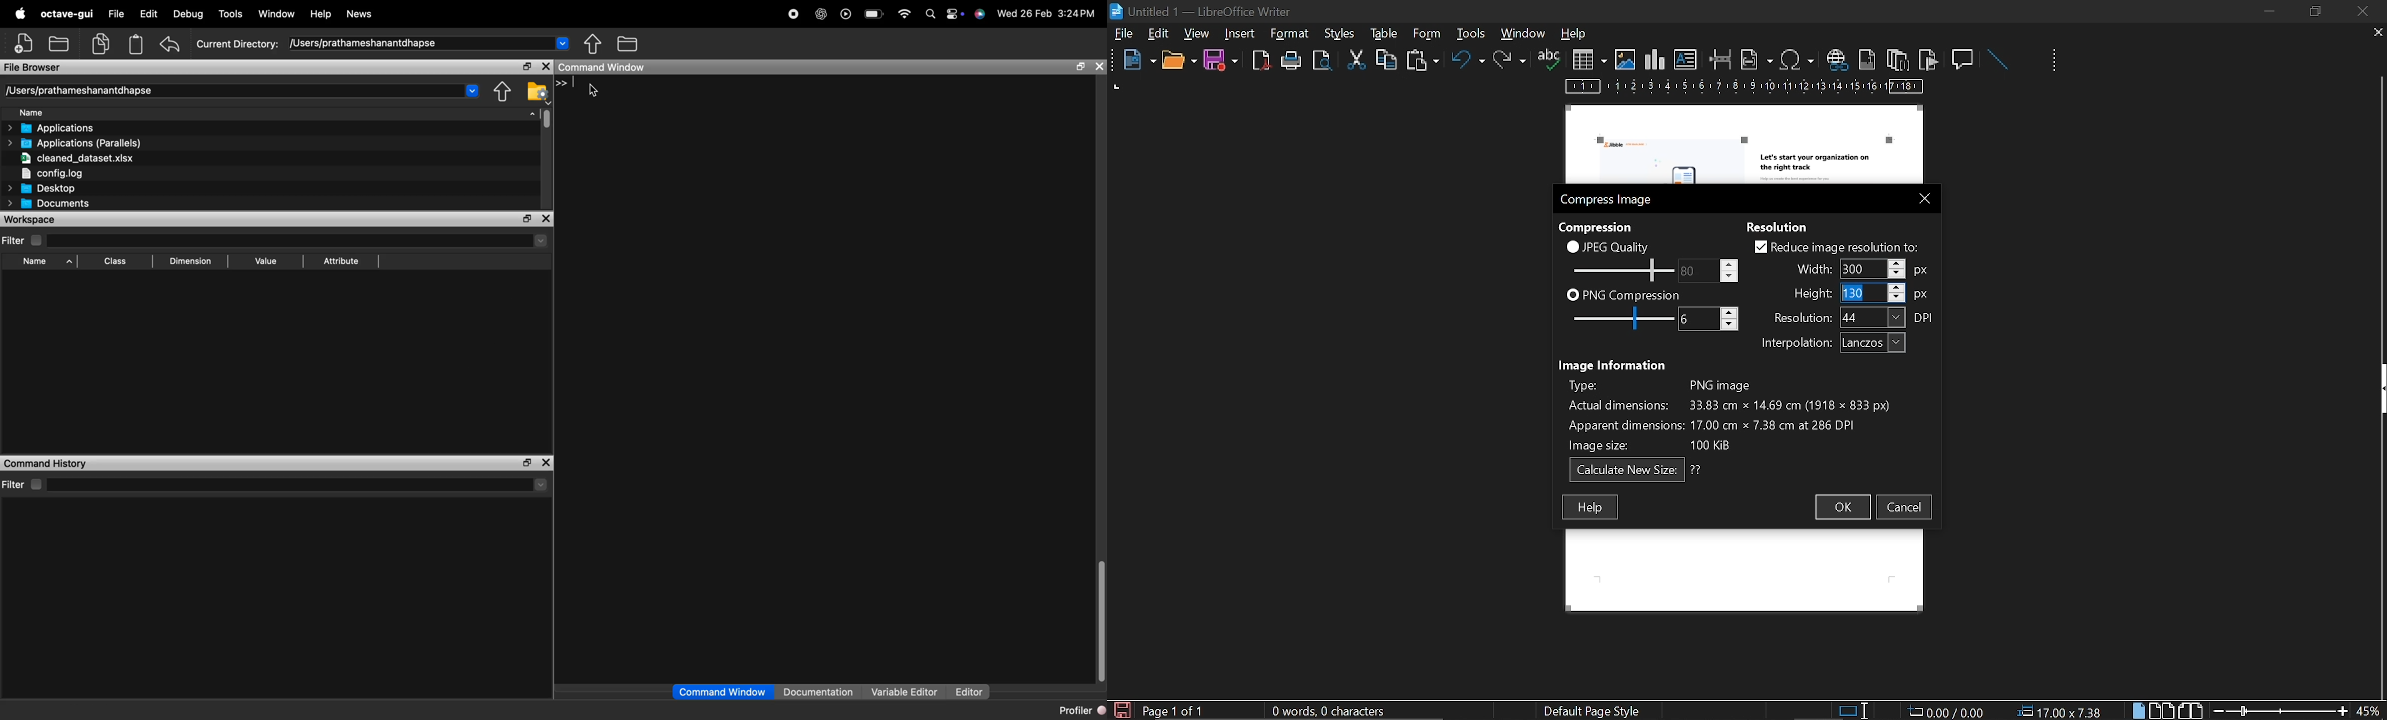 Image resolution: width=2408 pixels, height=728 pixels. What do you see at coordinates (966, 692) in the screenshot?
I see `Editor` at bounding box center [966, 692].